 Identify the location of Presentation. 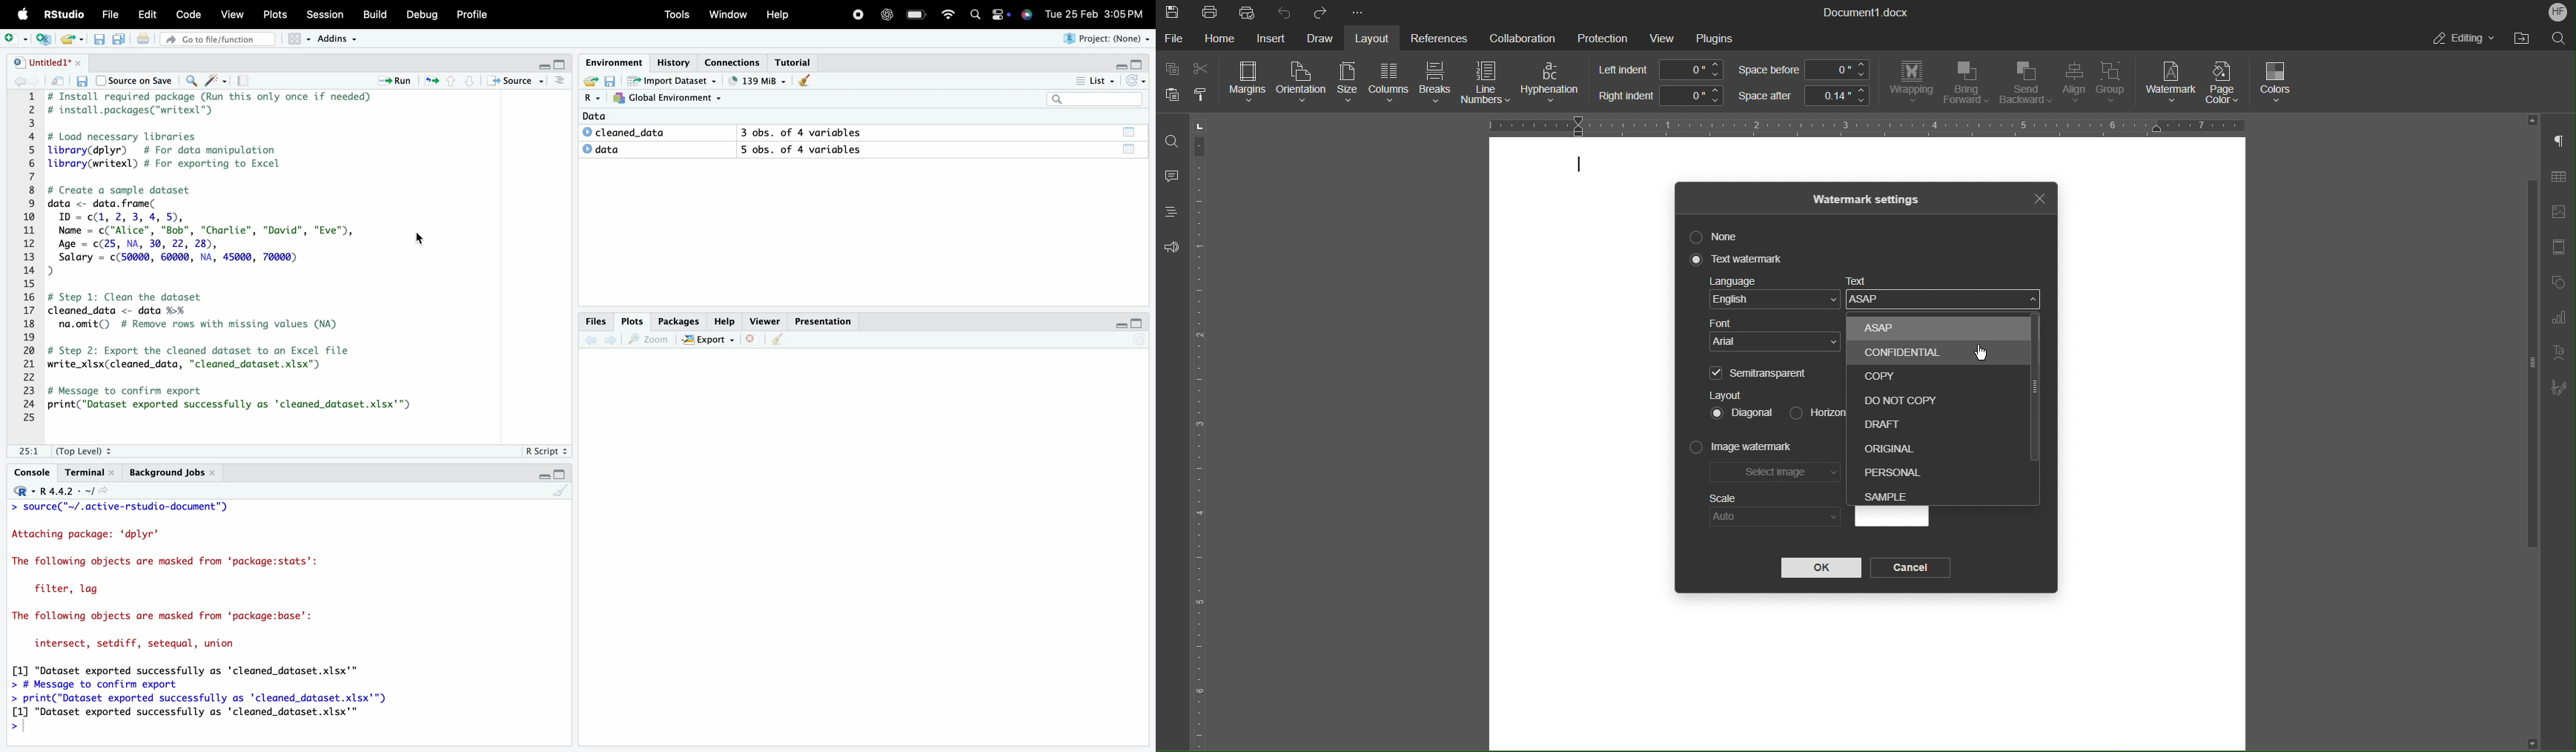
(824, 321).